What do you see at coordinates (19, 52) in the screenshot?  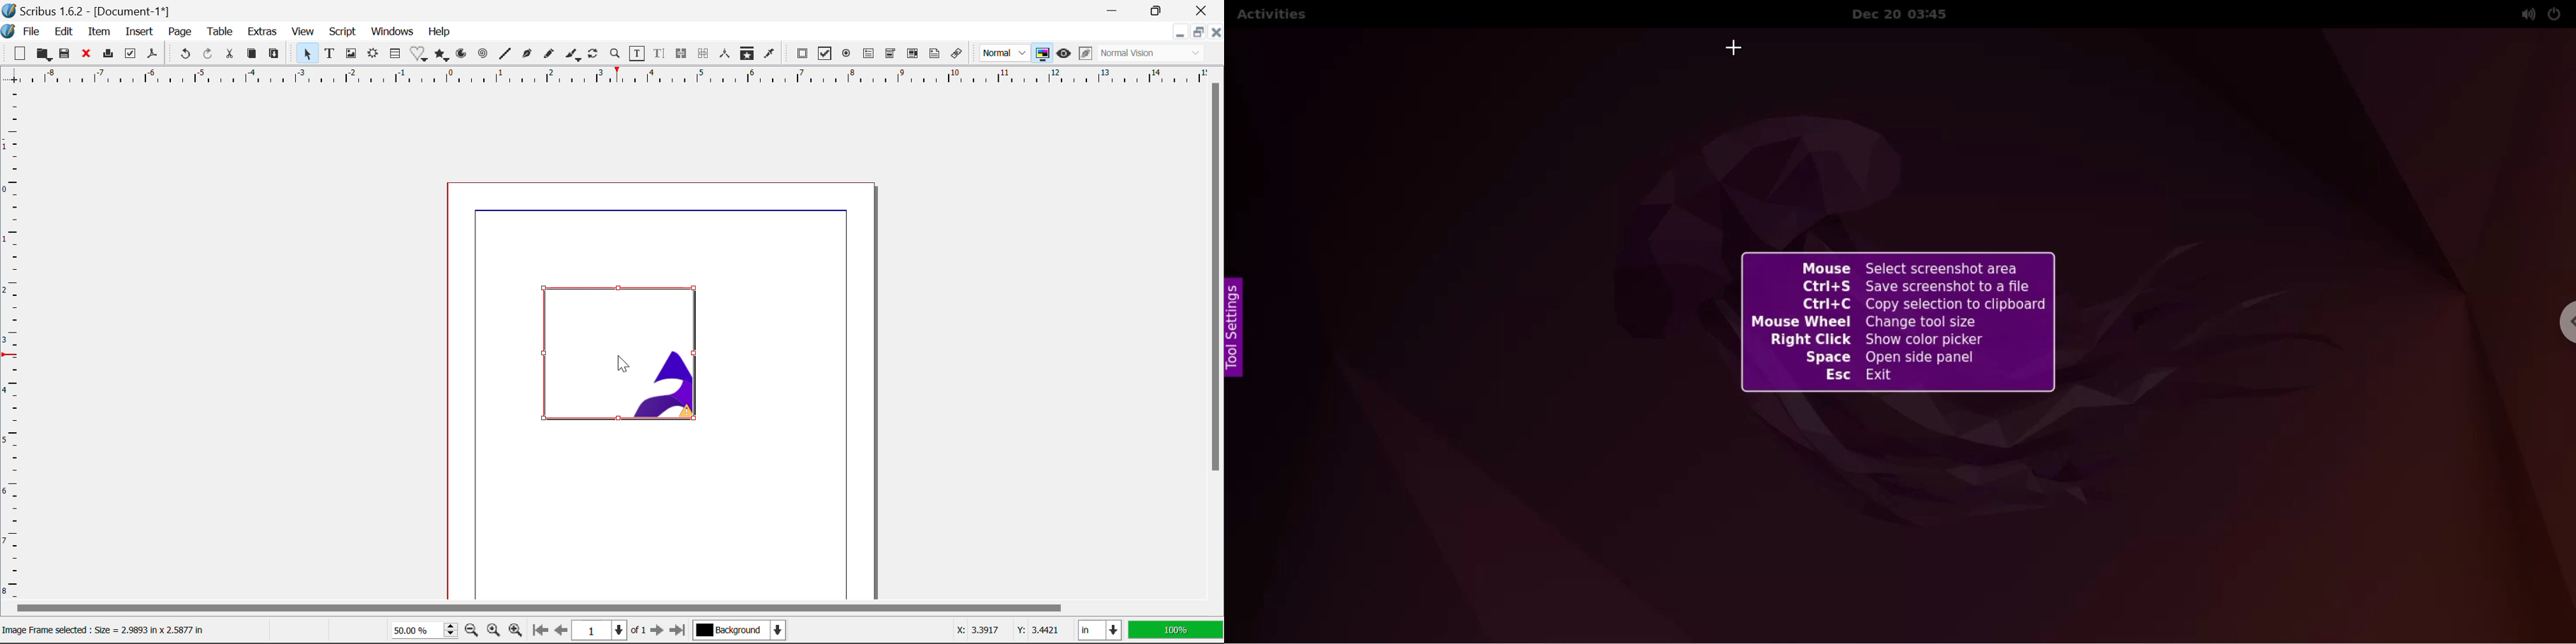 I see `New` at bounding box center [19, 52].